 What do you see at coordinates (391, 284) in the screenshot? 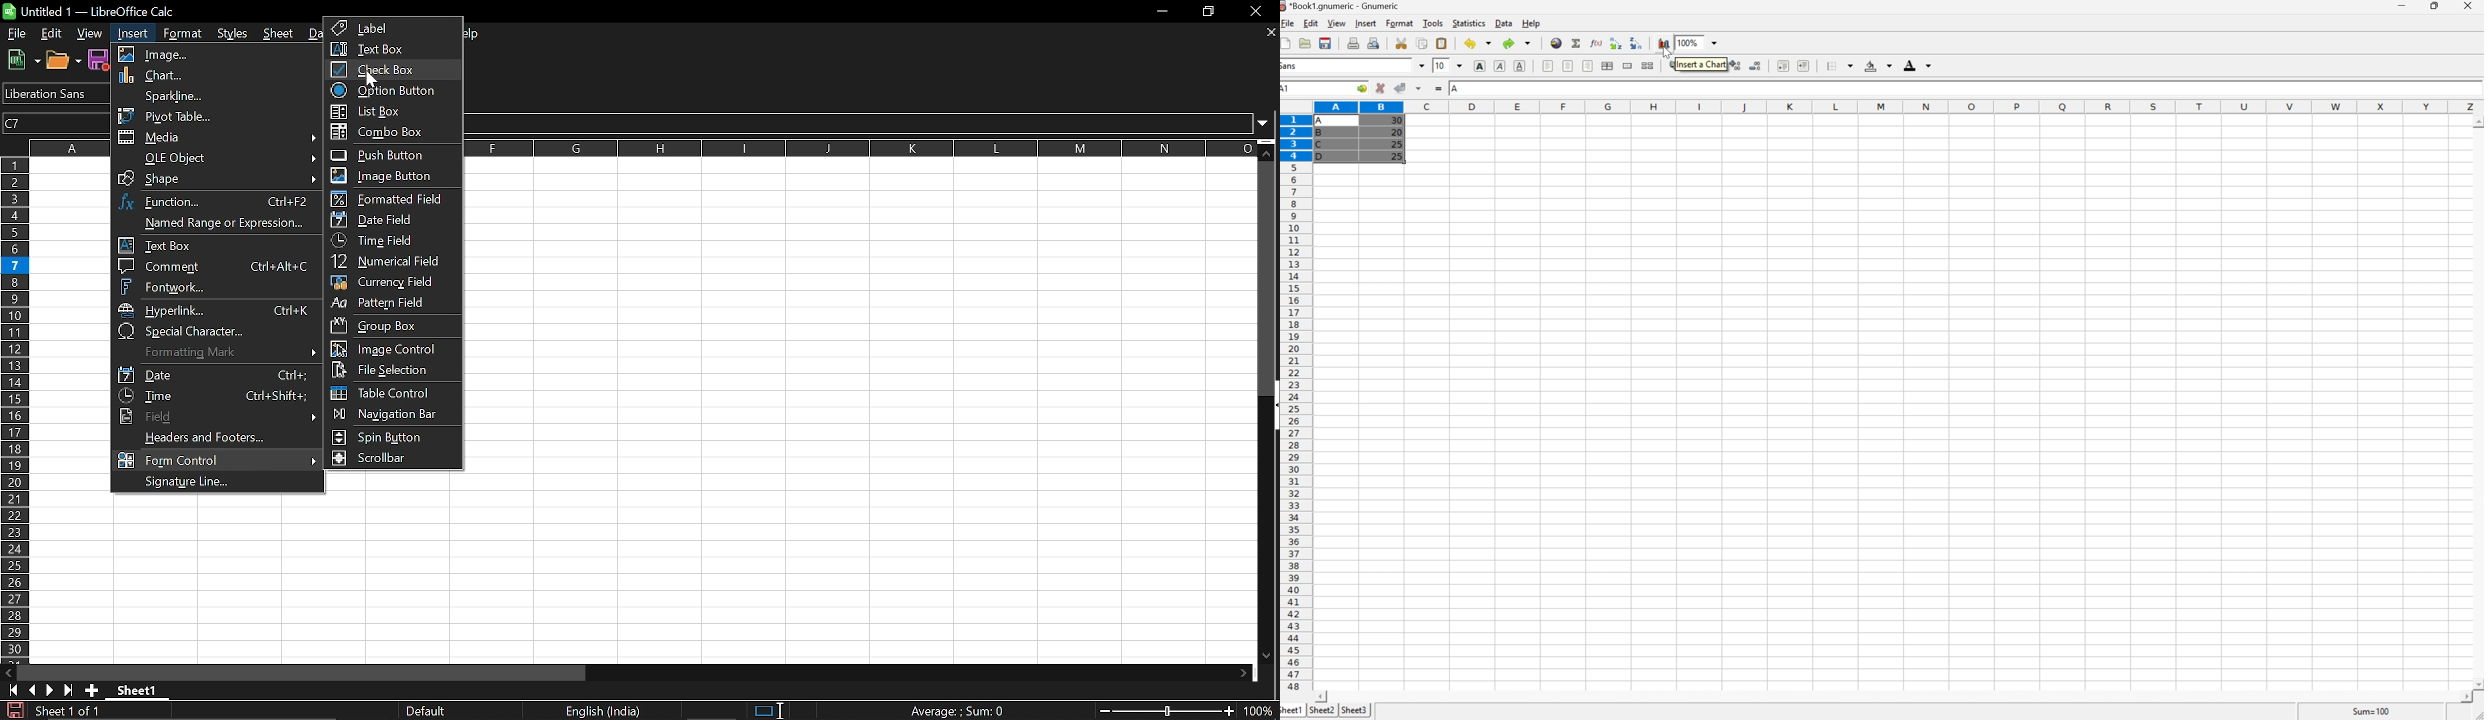
I see `Currency field` at bounding box center [391, 284].